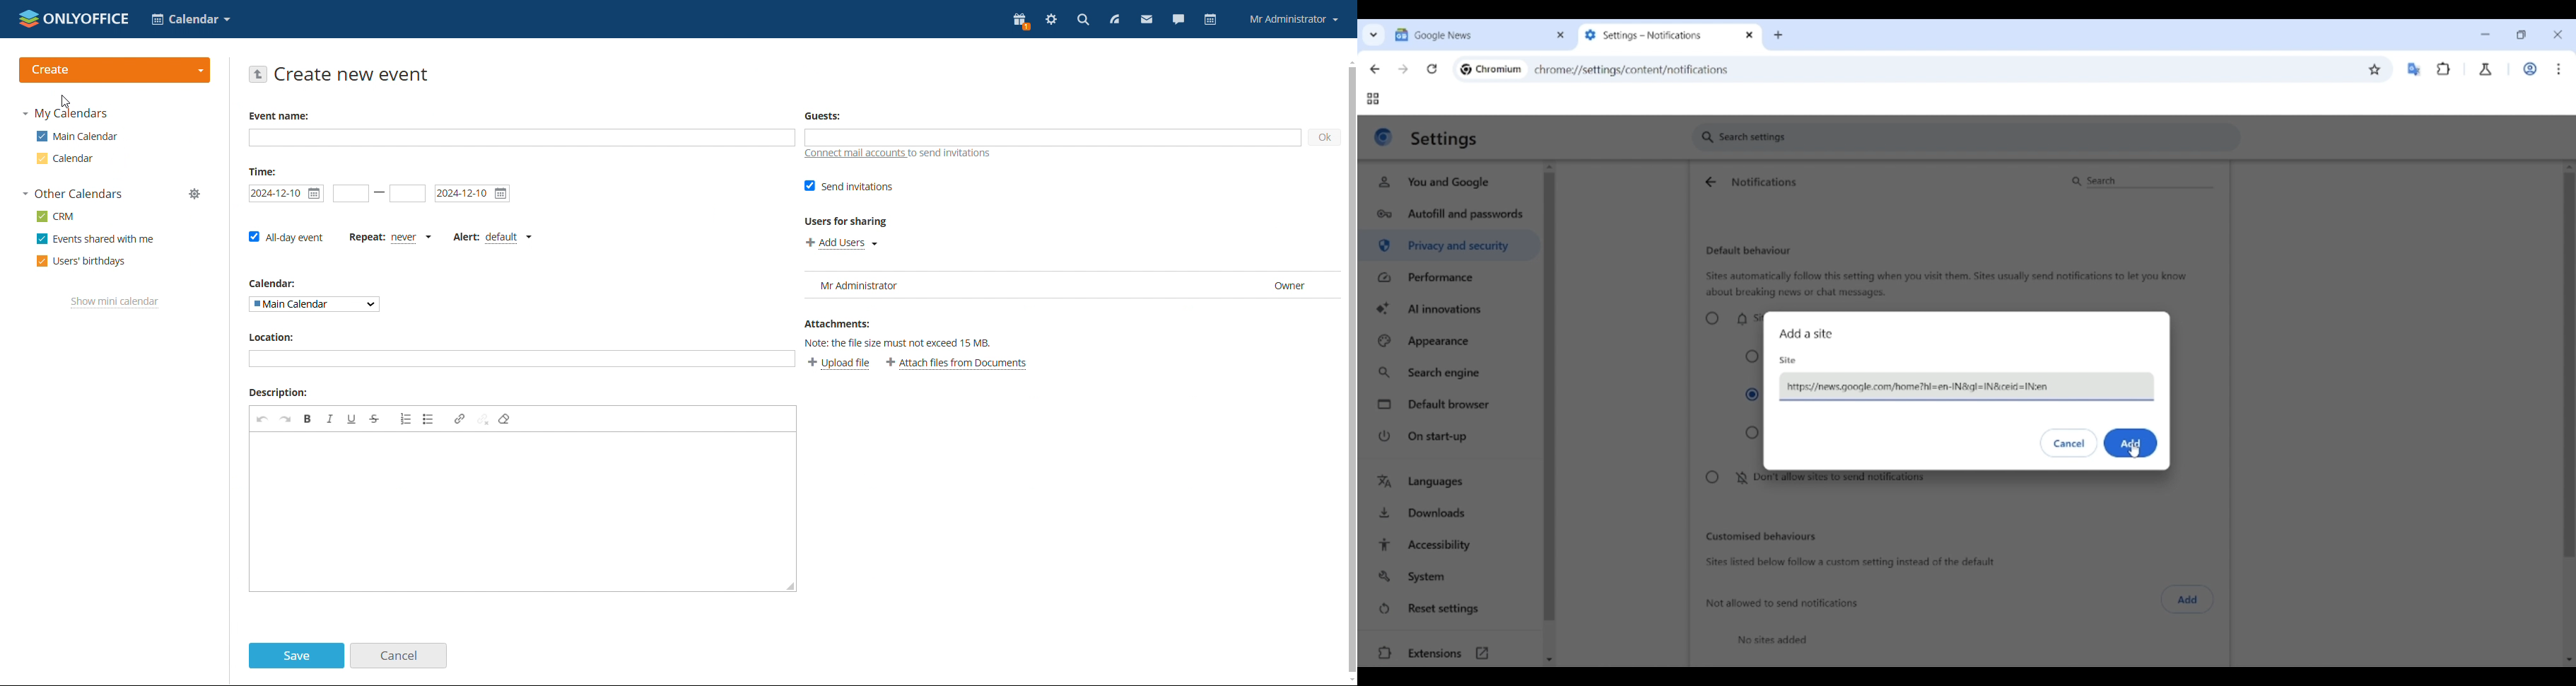 The height and width of the screenshot is (700, 2576). What do you see at coordinates (1451, 511) in the screenshot?
I see `Downloads` at bounding box center [1451, 511].